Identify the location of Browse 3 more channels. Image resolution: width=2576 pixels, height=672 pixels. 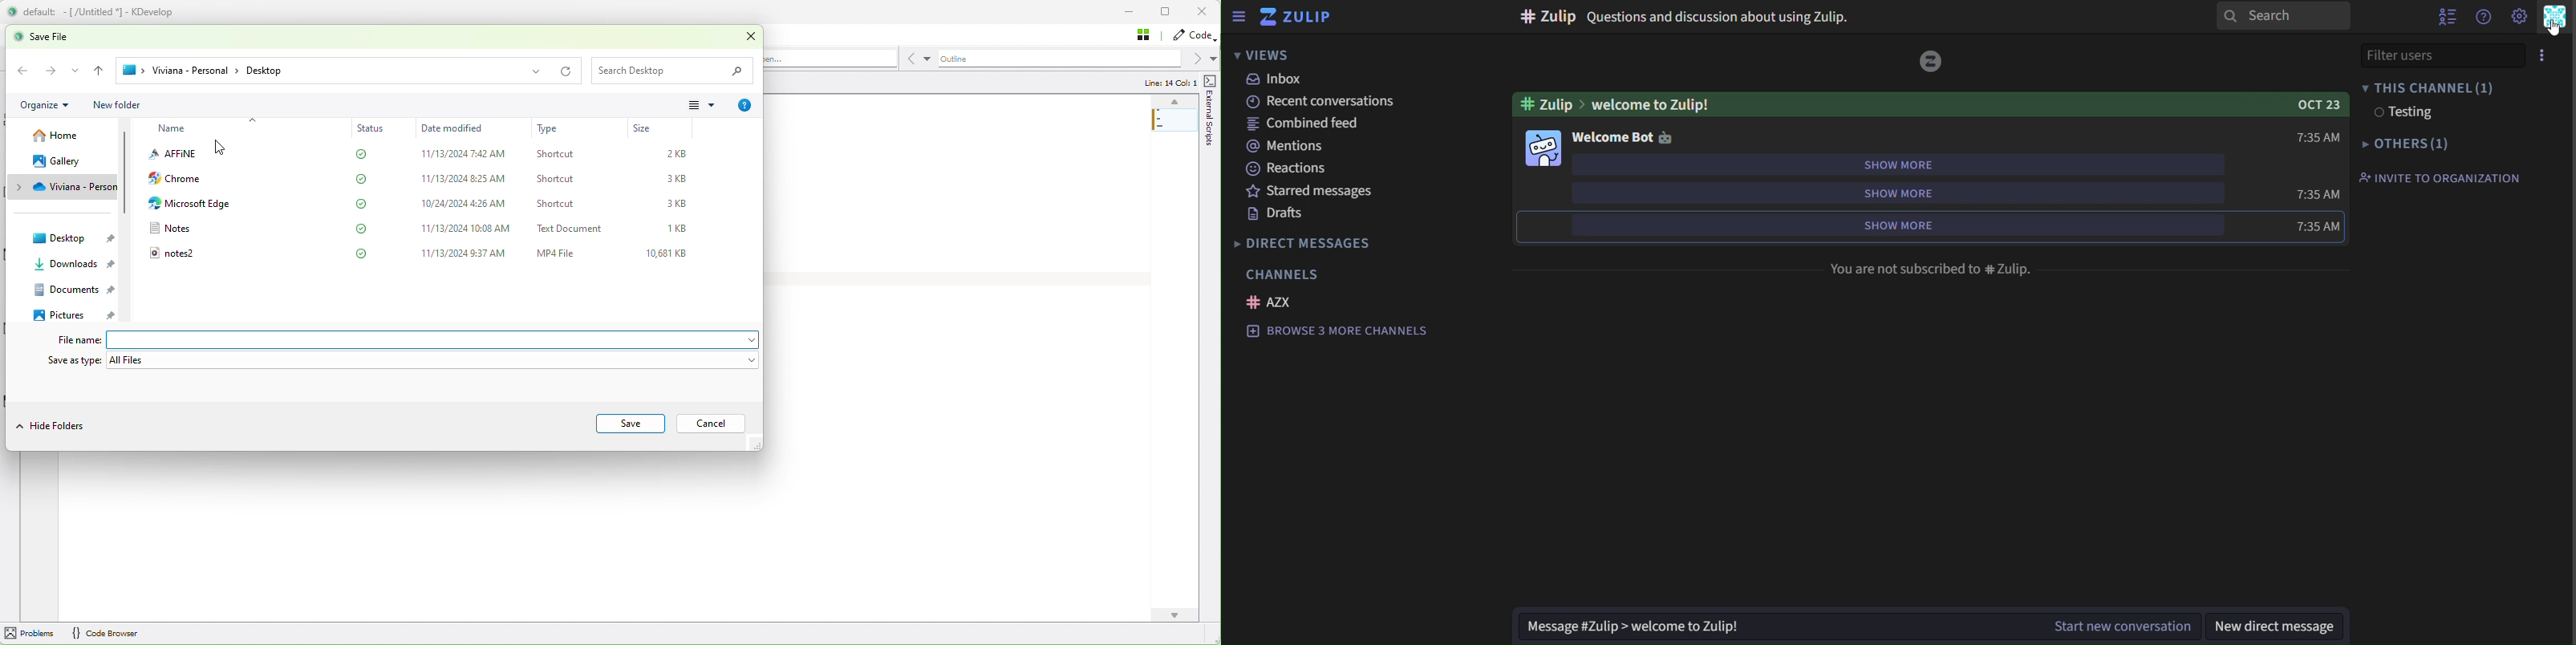
(1342, 332).